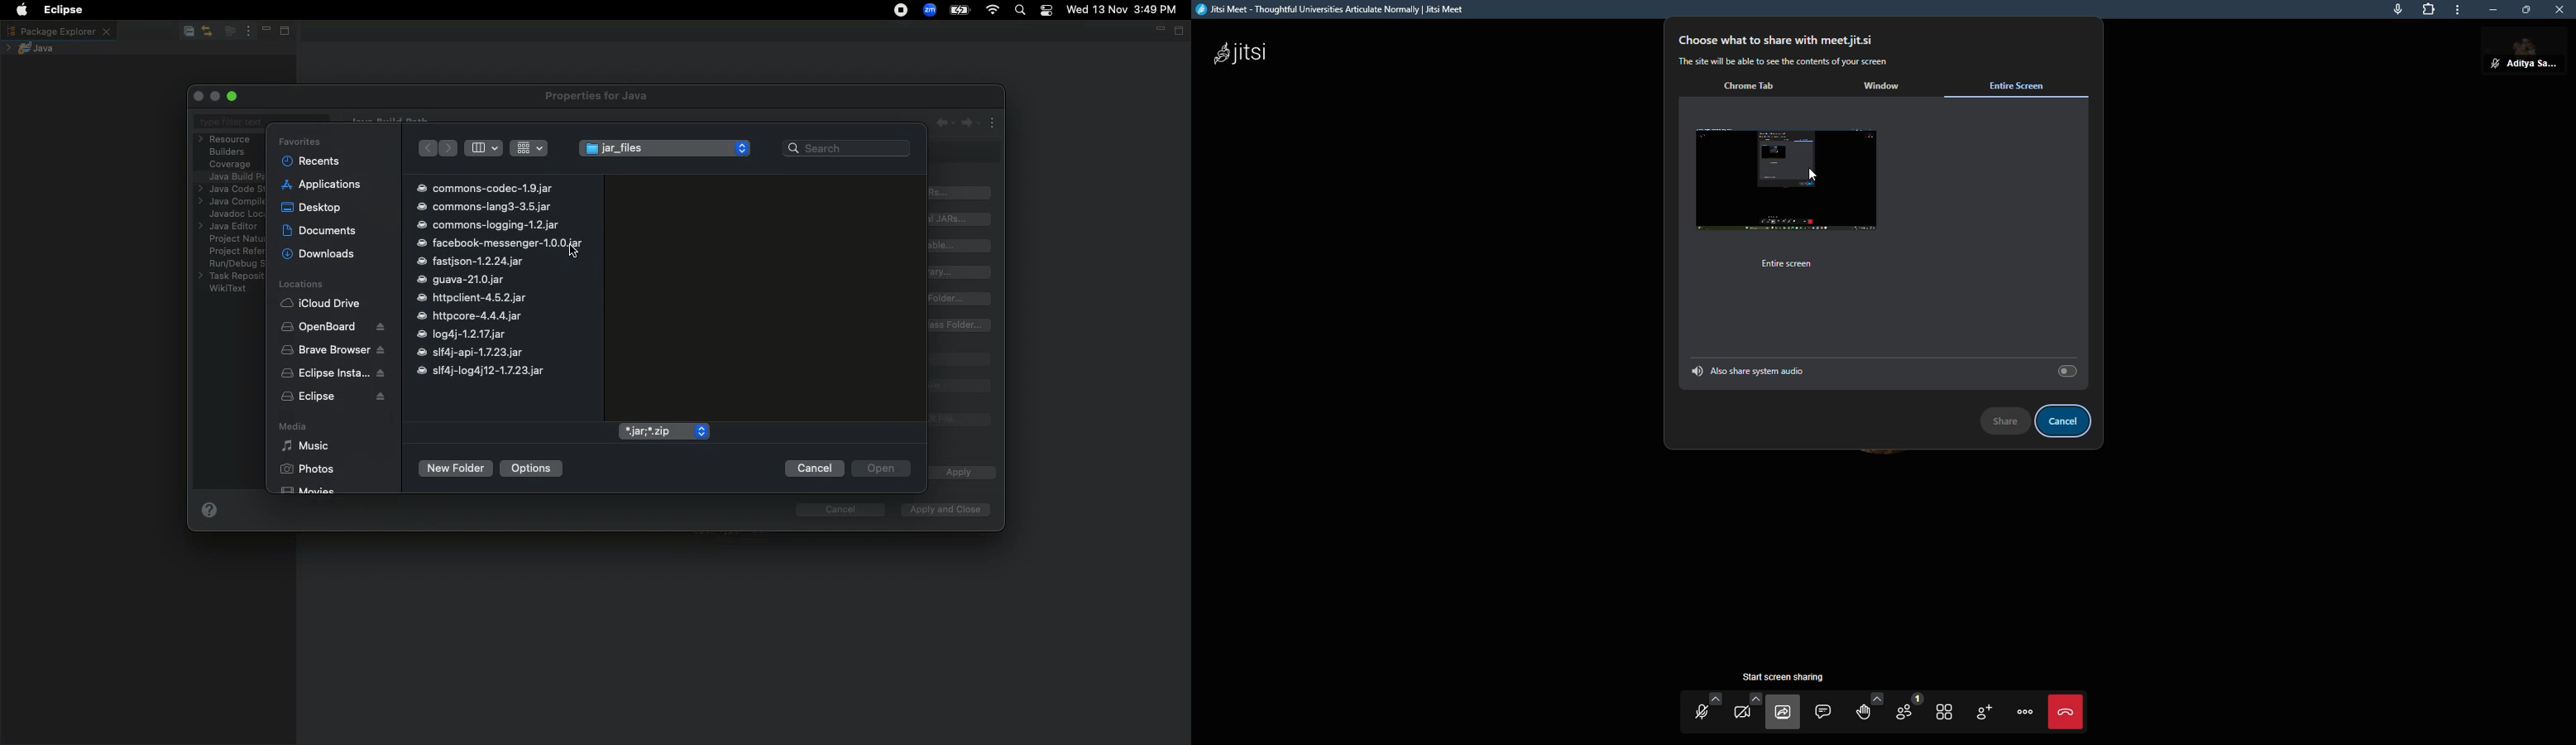 This screenshot has height=756, width=2576. What do you see at coordinates (232, 241) in the screenshot?
I see `Project natures` at bounding box center [232, 241].